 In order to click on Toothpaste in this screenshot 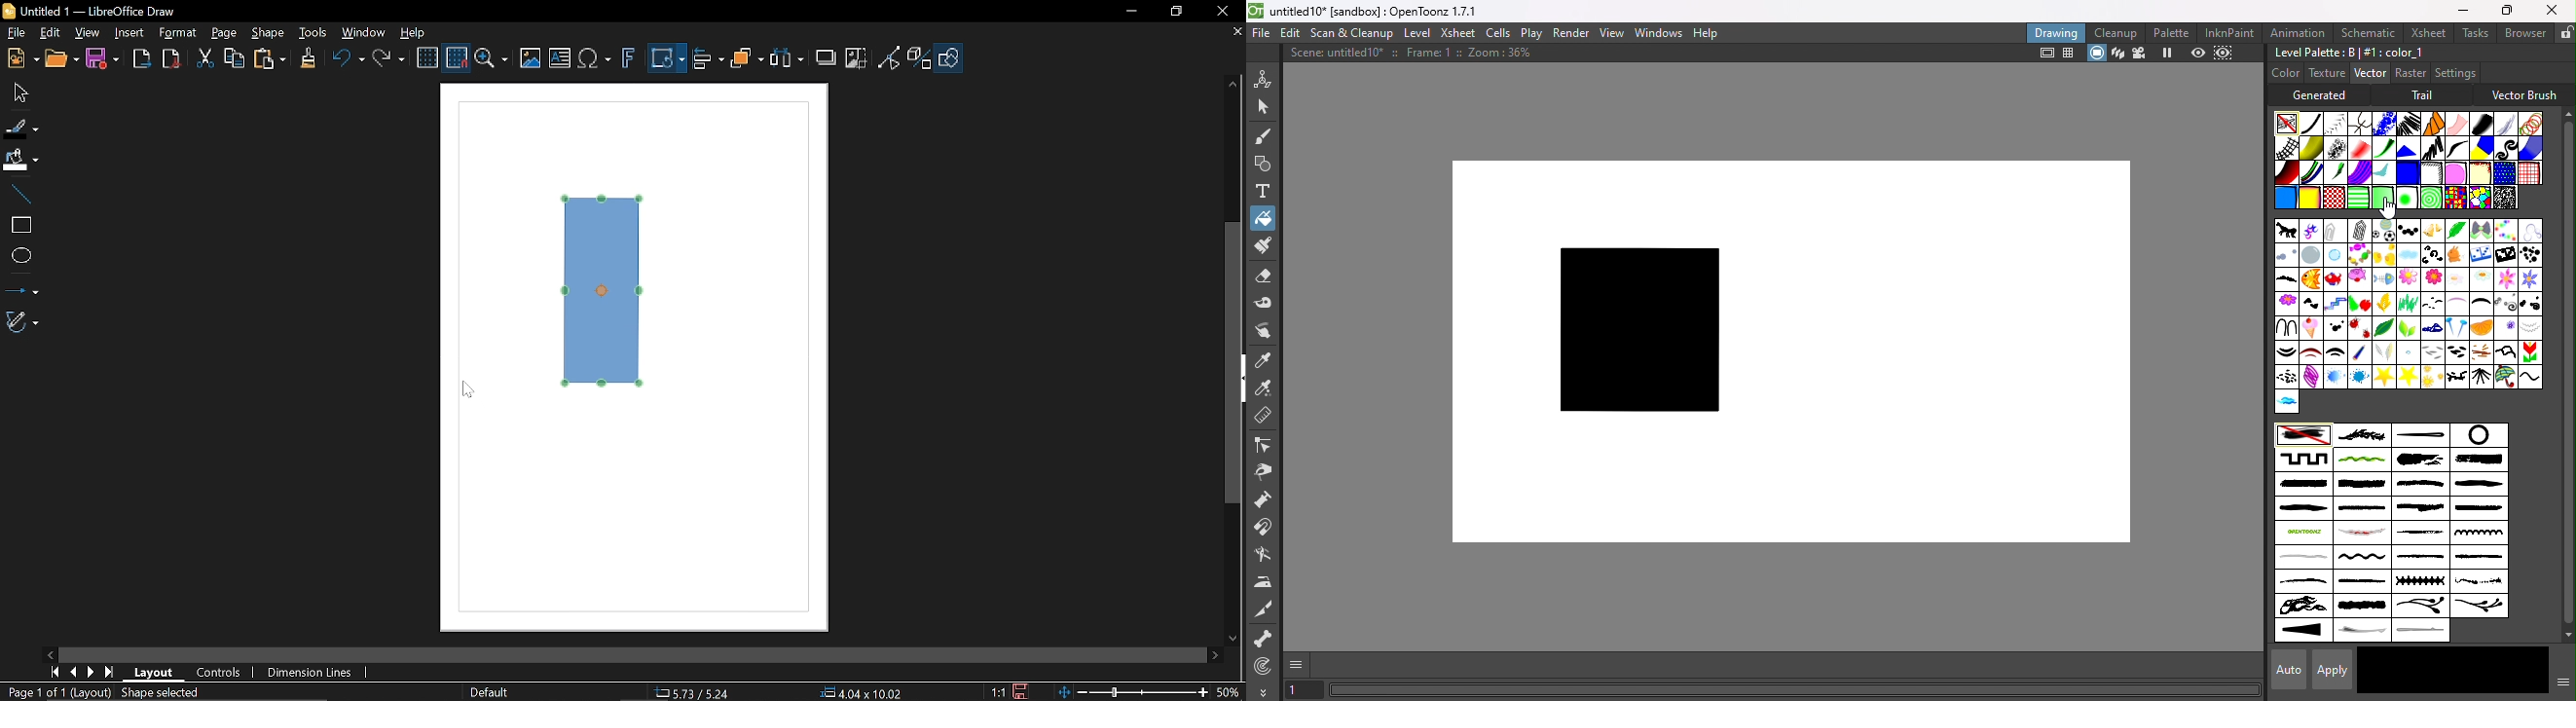, I will do `click(2360, 173)`.